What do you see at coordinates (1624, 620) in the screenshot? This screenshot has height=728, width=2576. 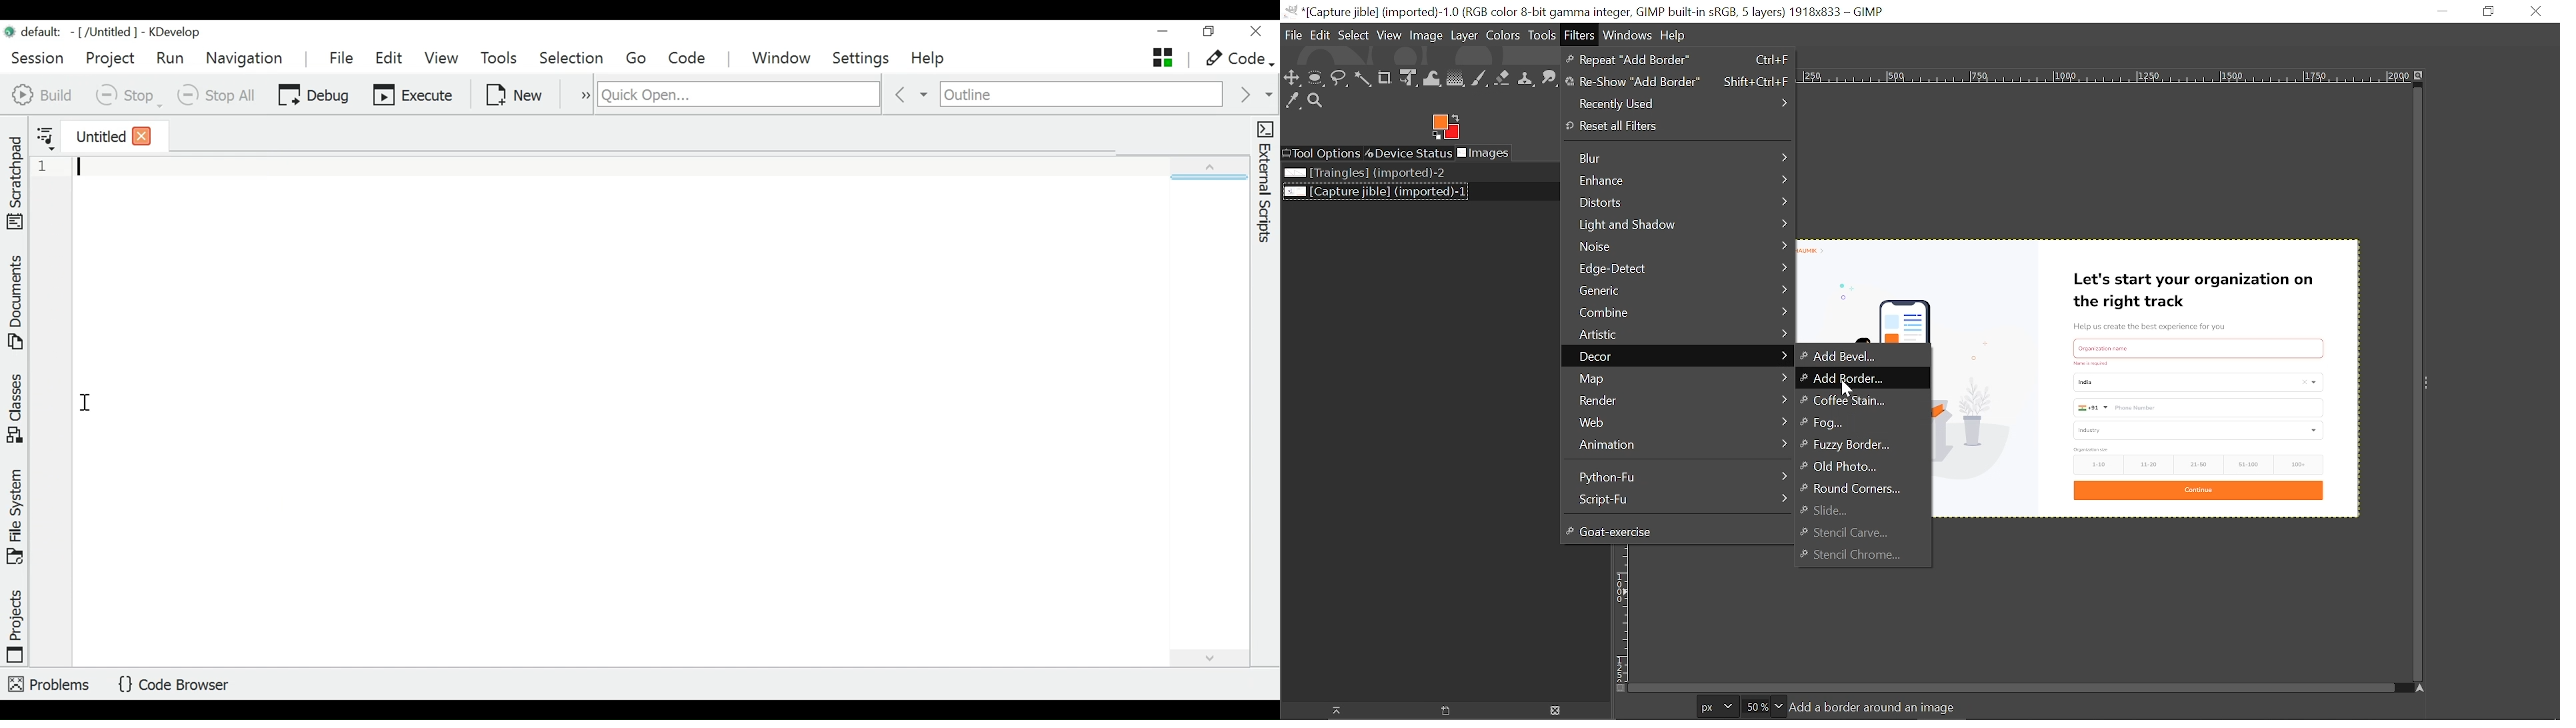 I see `Vertical label` at bounding box center [1624, 620].